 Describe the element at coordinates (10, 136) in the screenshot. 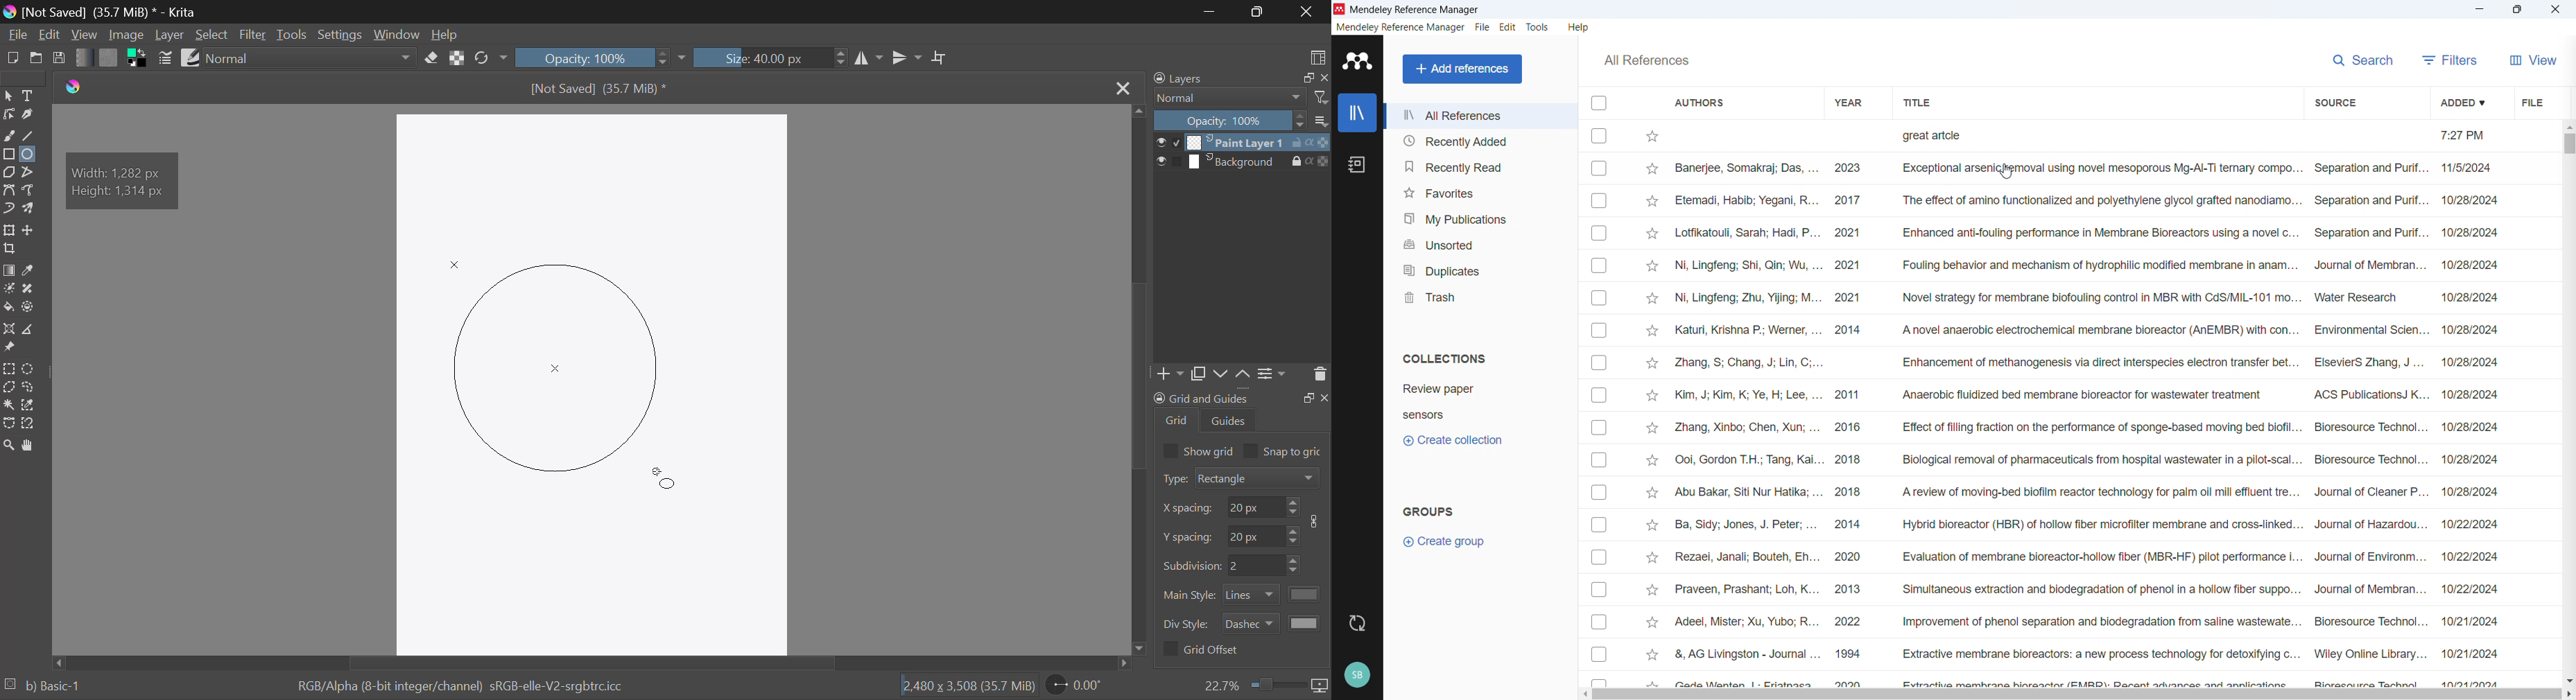

I see `Freehand` at that location.